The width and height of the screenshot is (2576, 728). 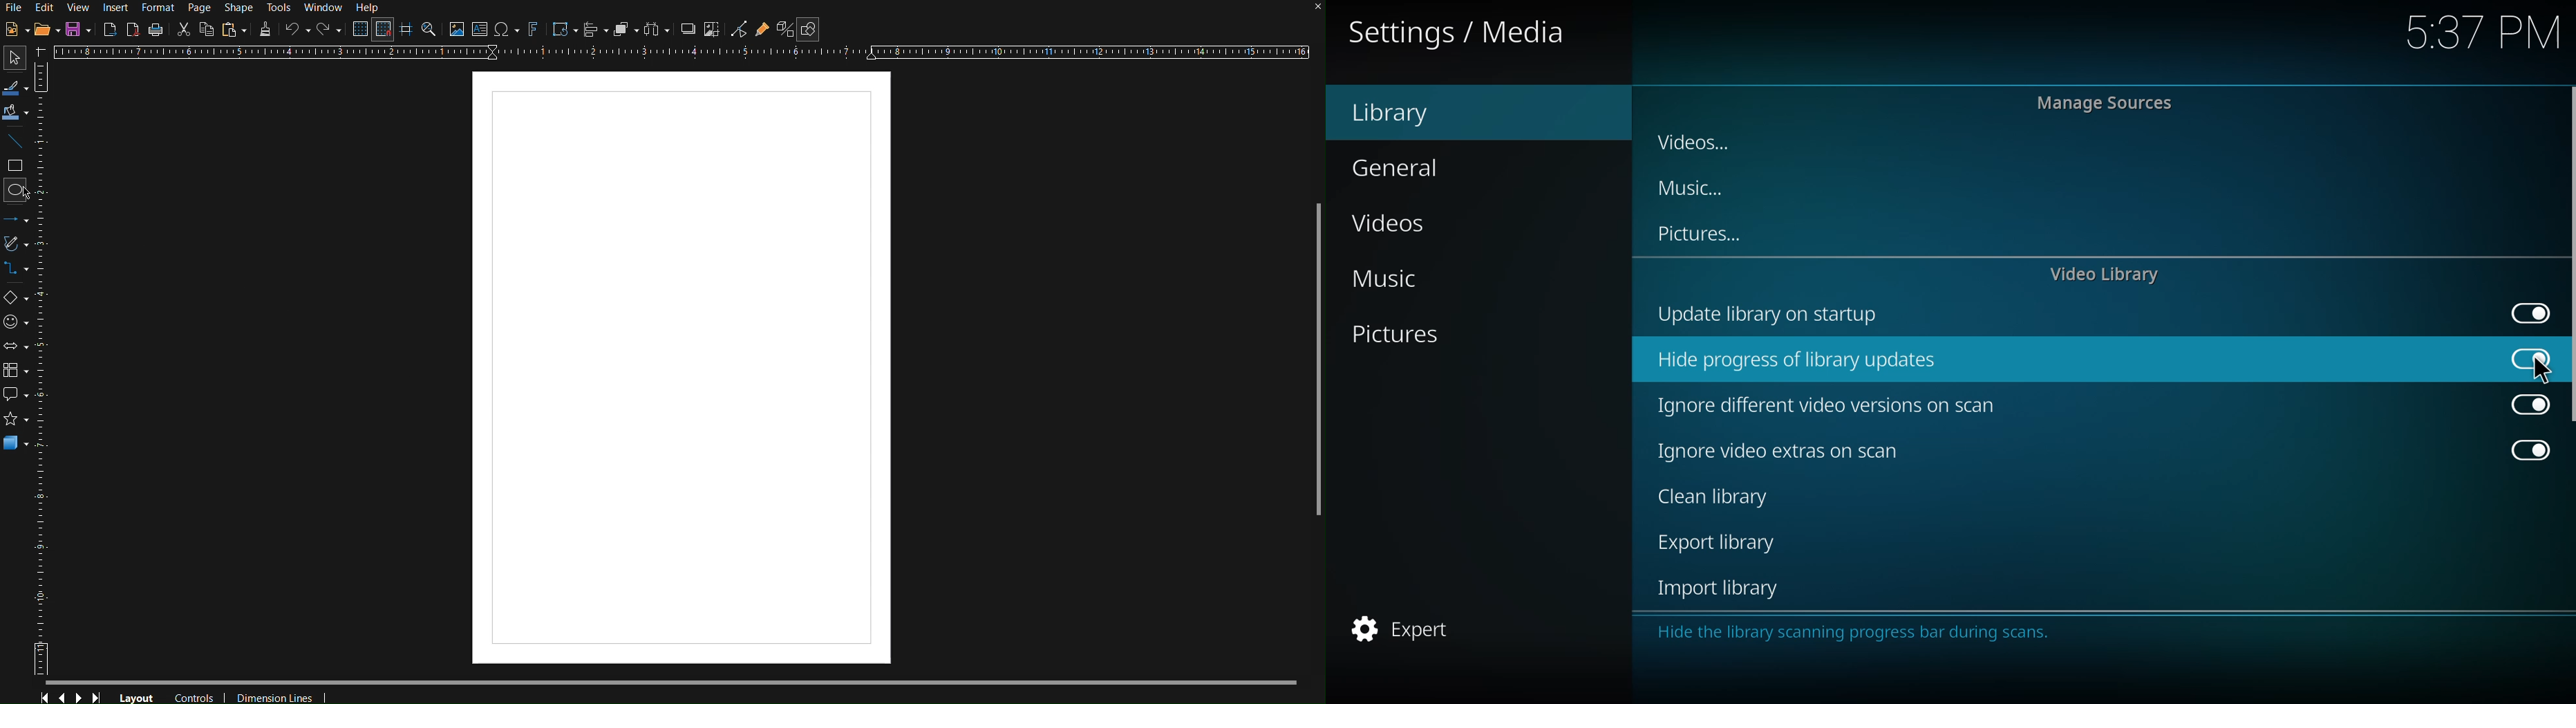 What do you see at coordinates (18, 346) in the screenshot?
I see `Block Arrows` at bounding box center [18, 346].